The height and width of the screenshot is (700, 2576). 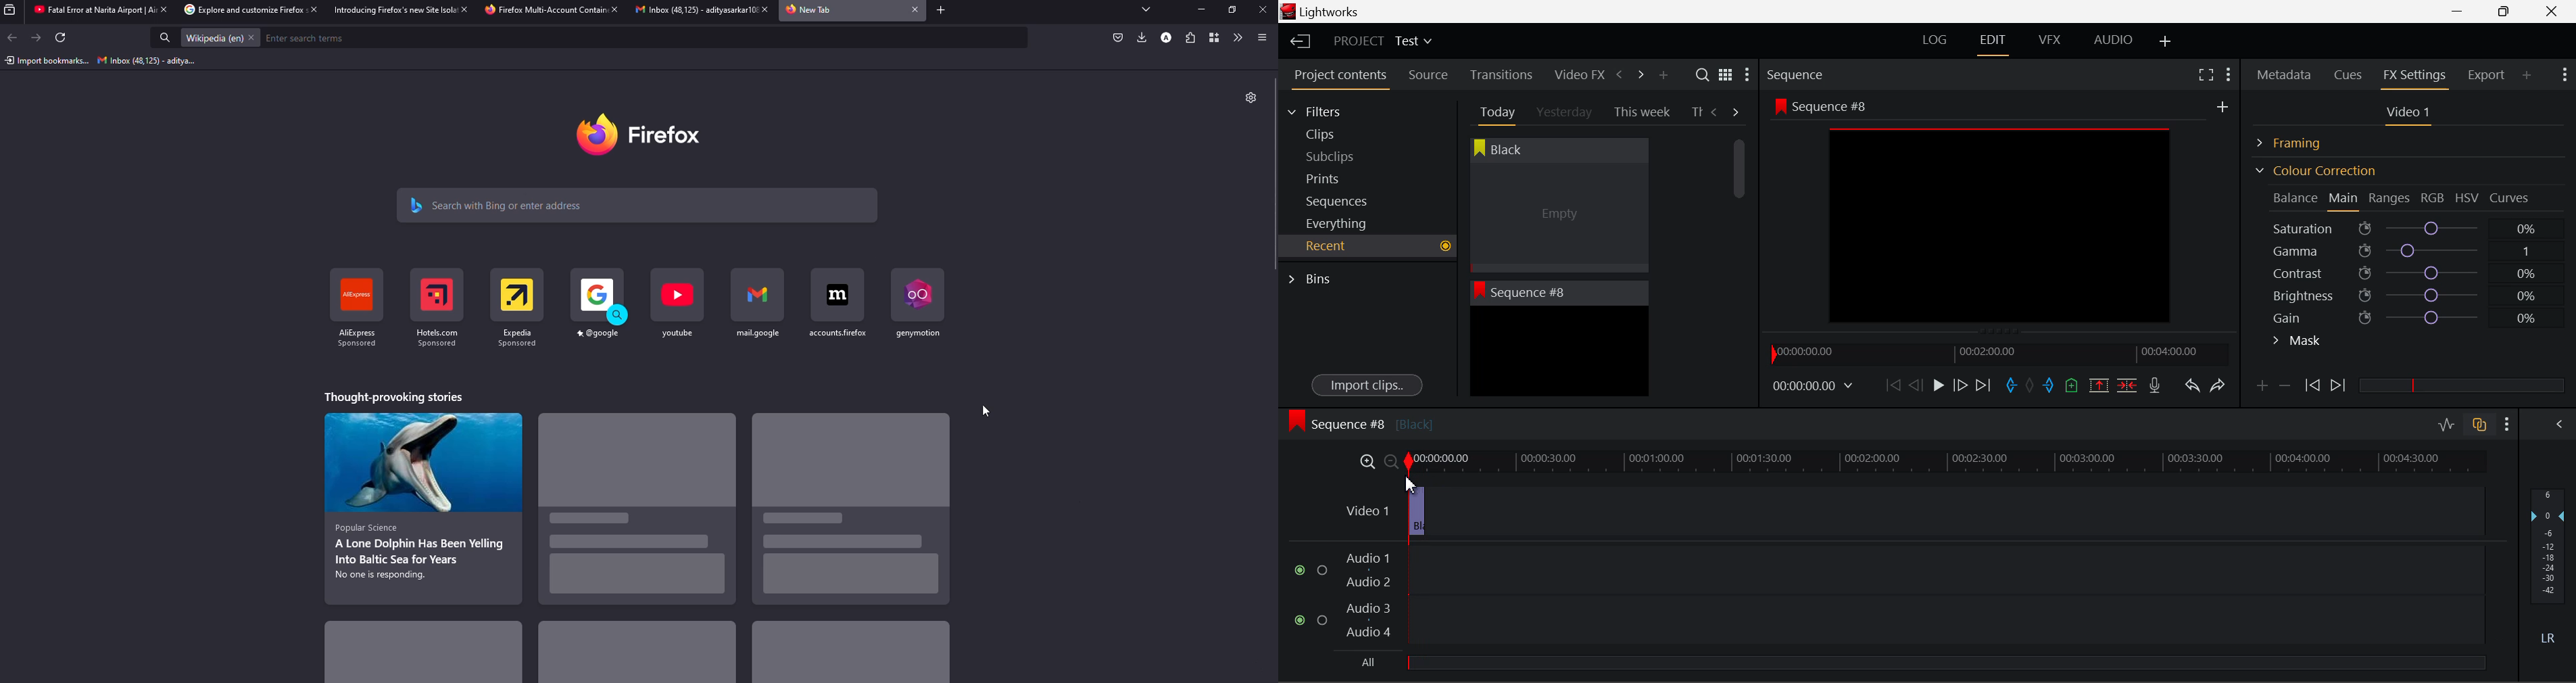 I want to click on close, so click(x=911, y=10).